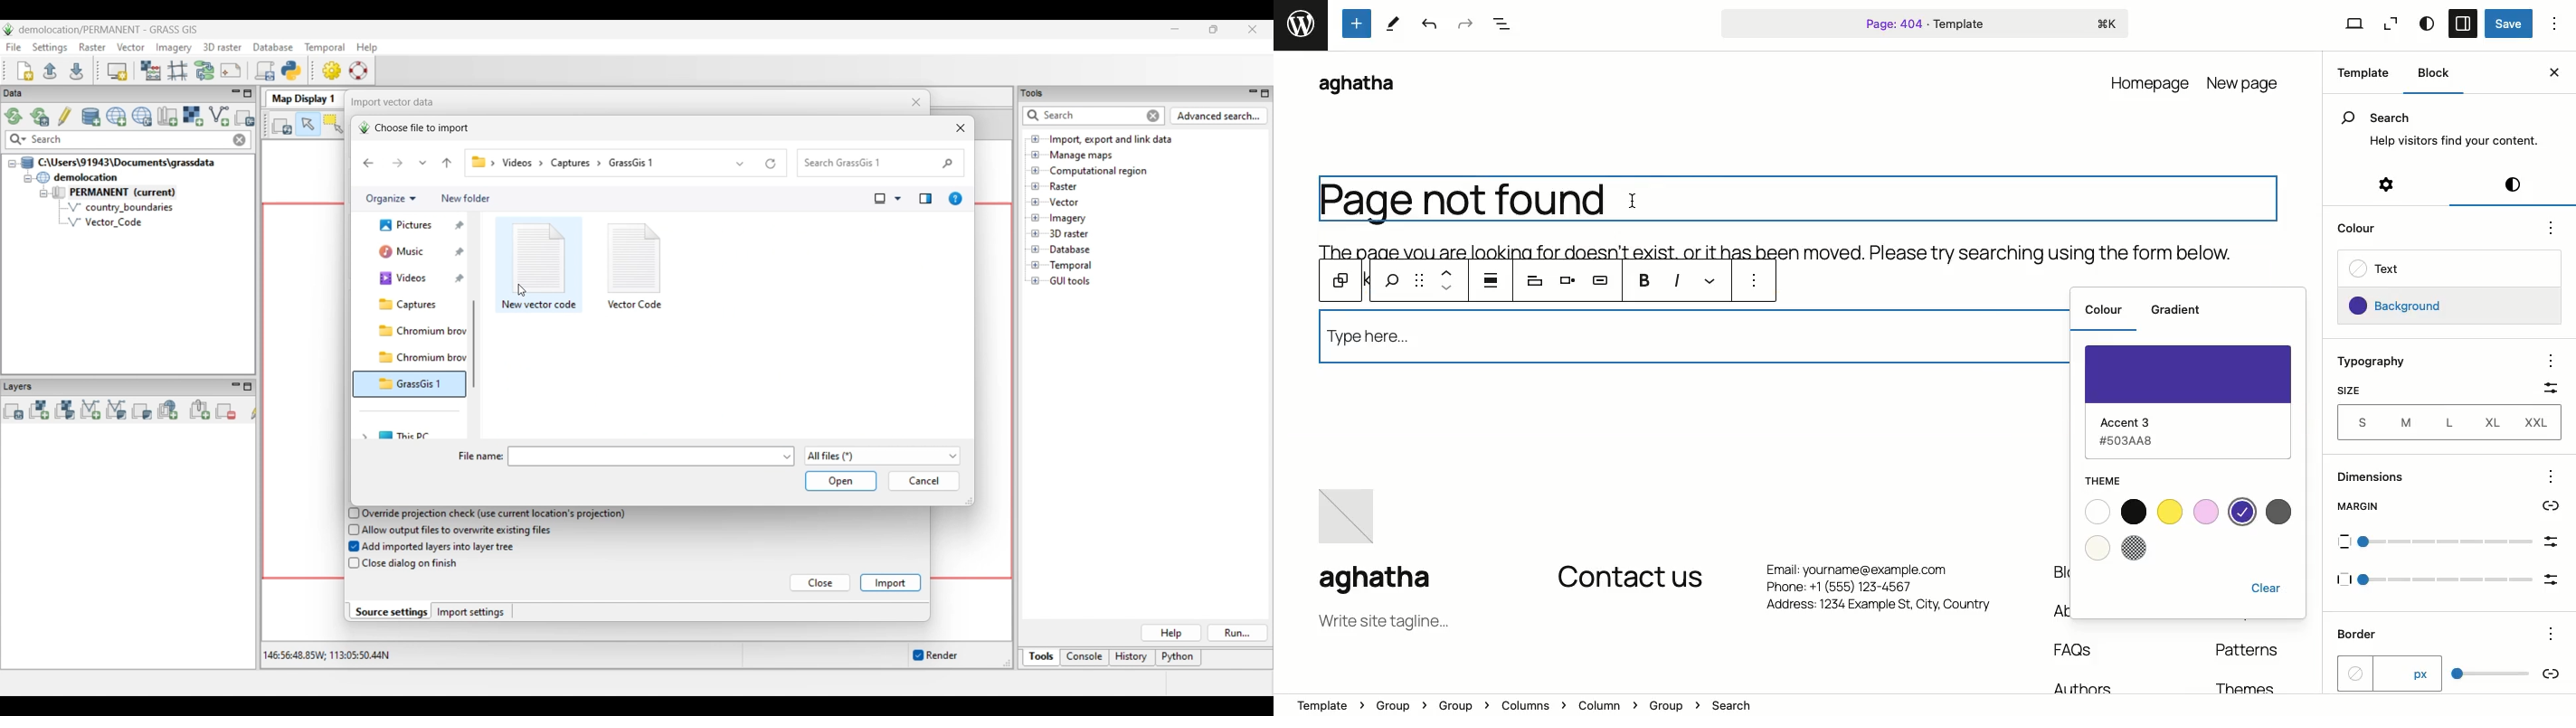 Image resolution: width=2576 pixels, height=728 pixels. What do you see at coordinates (1358, 23) in the screenshot?
I see `Tools` at bounding box center [1358, 23].